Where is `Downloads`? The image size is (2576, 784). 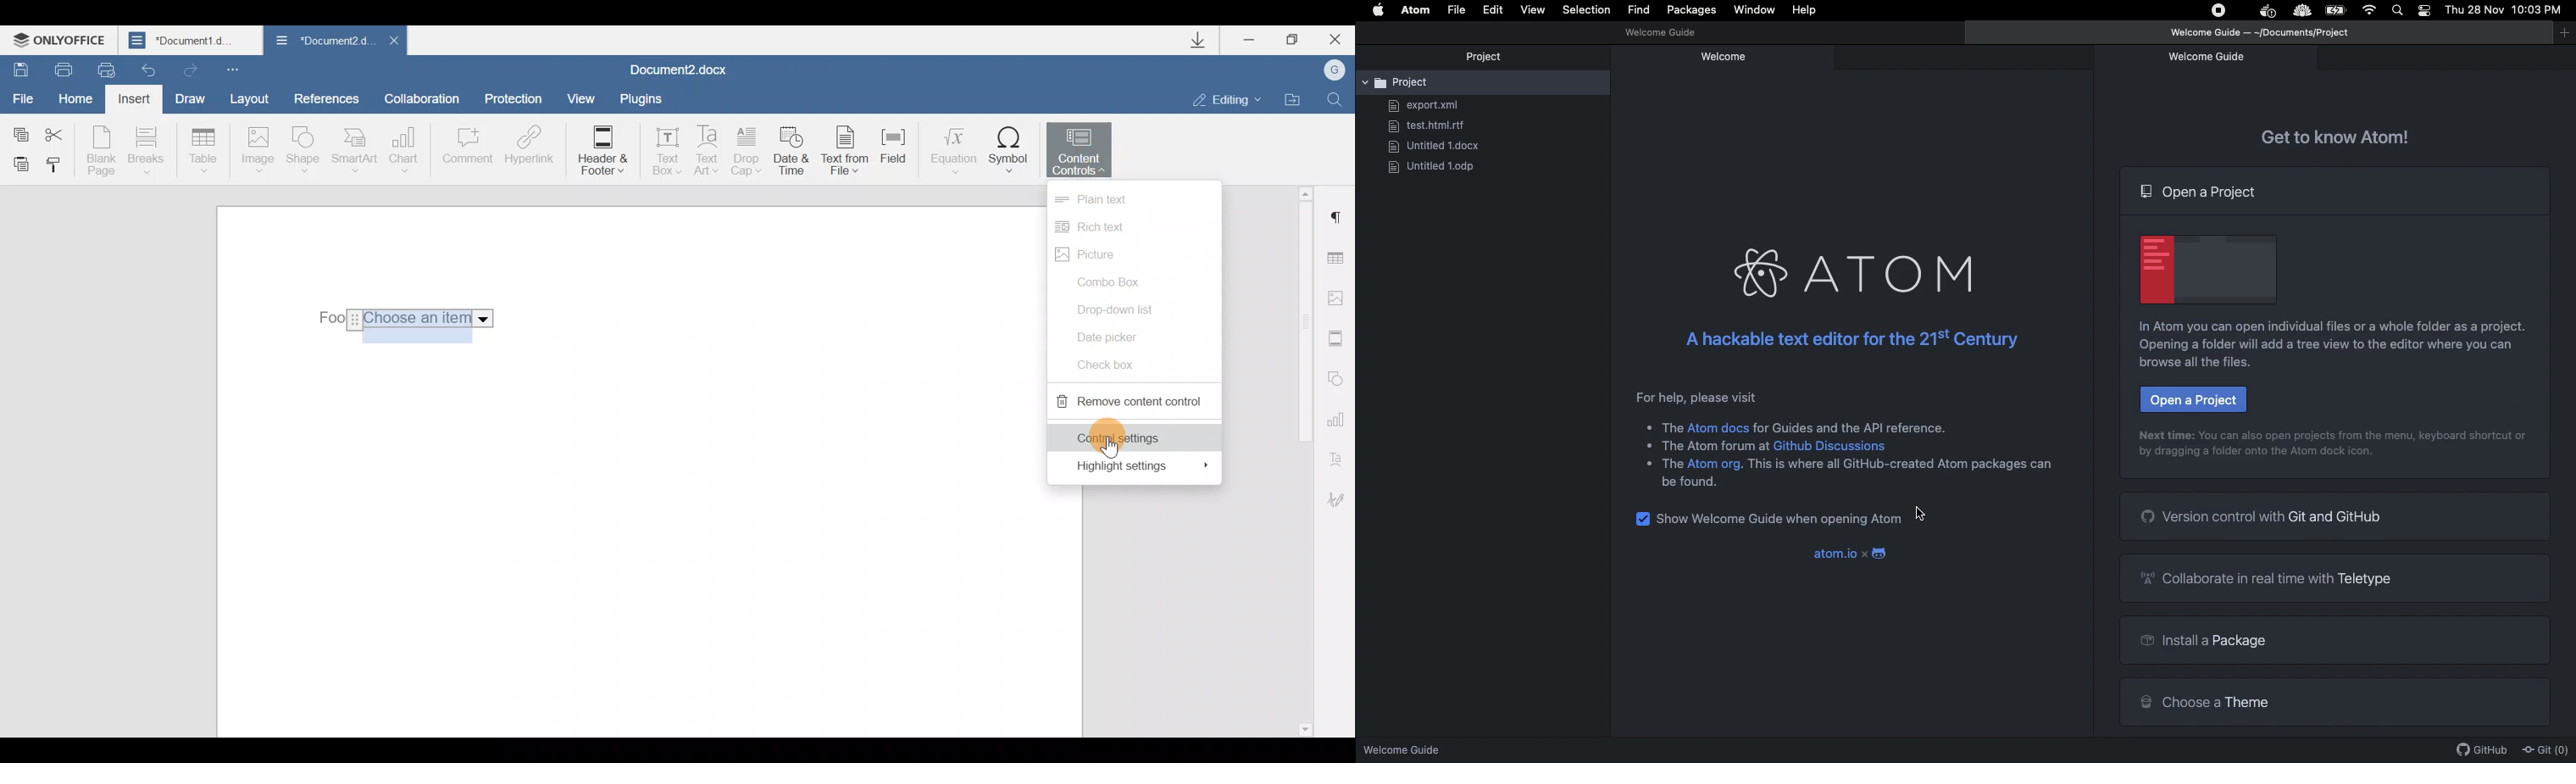
Downloads is located at coordinates (1203, 40).